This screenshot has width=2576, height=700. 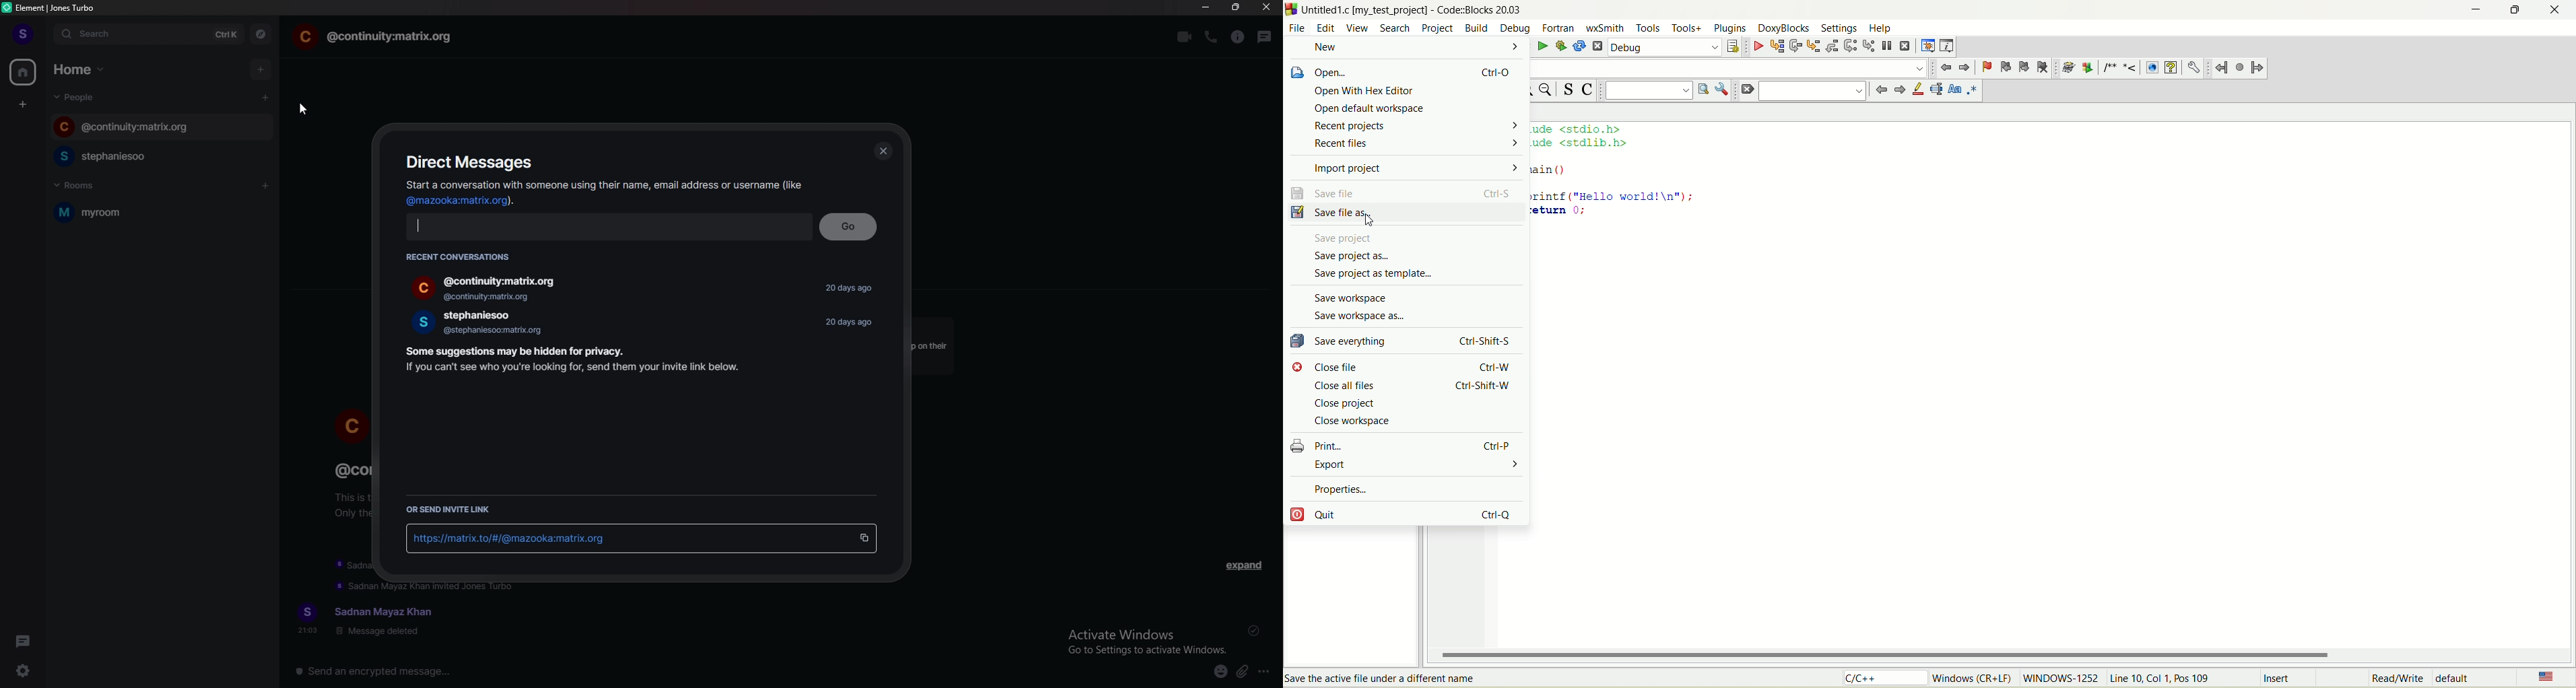 I want to click on jump back, so click(x=2221, y=68).